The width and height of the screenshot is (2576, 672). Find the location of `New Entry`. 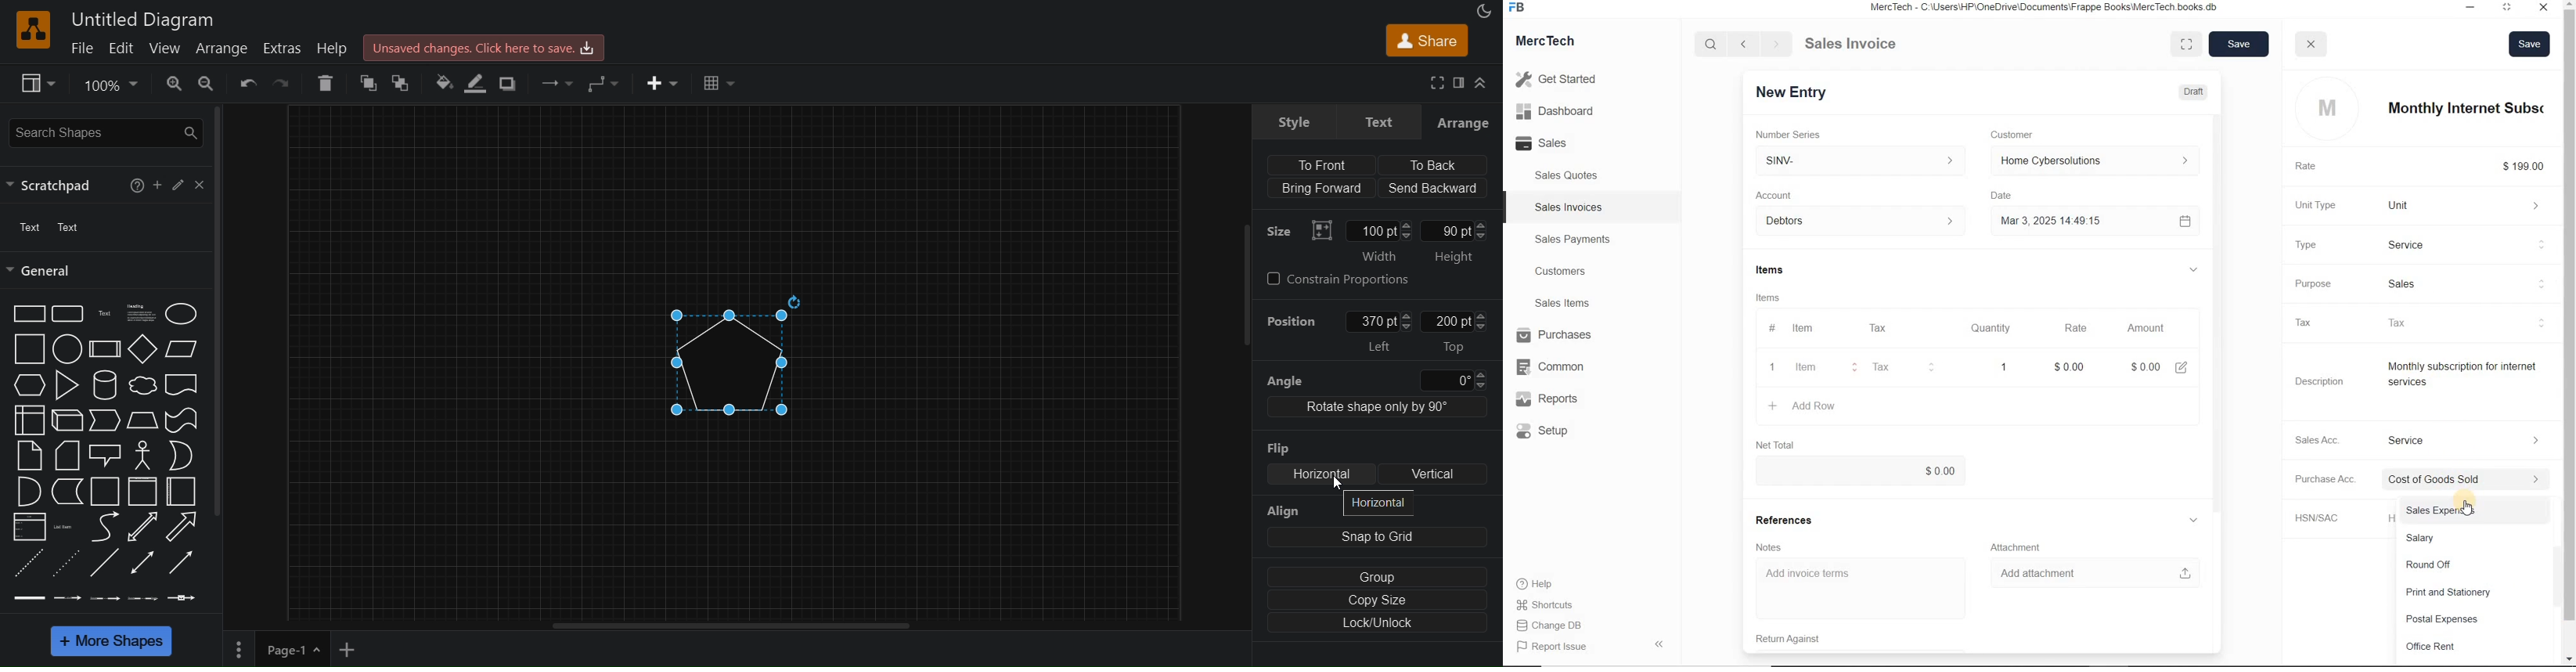

New Entry is located at coordinates (1802, 91).